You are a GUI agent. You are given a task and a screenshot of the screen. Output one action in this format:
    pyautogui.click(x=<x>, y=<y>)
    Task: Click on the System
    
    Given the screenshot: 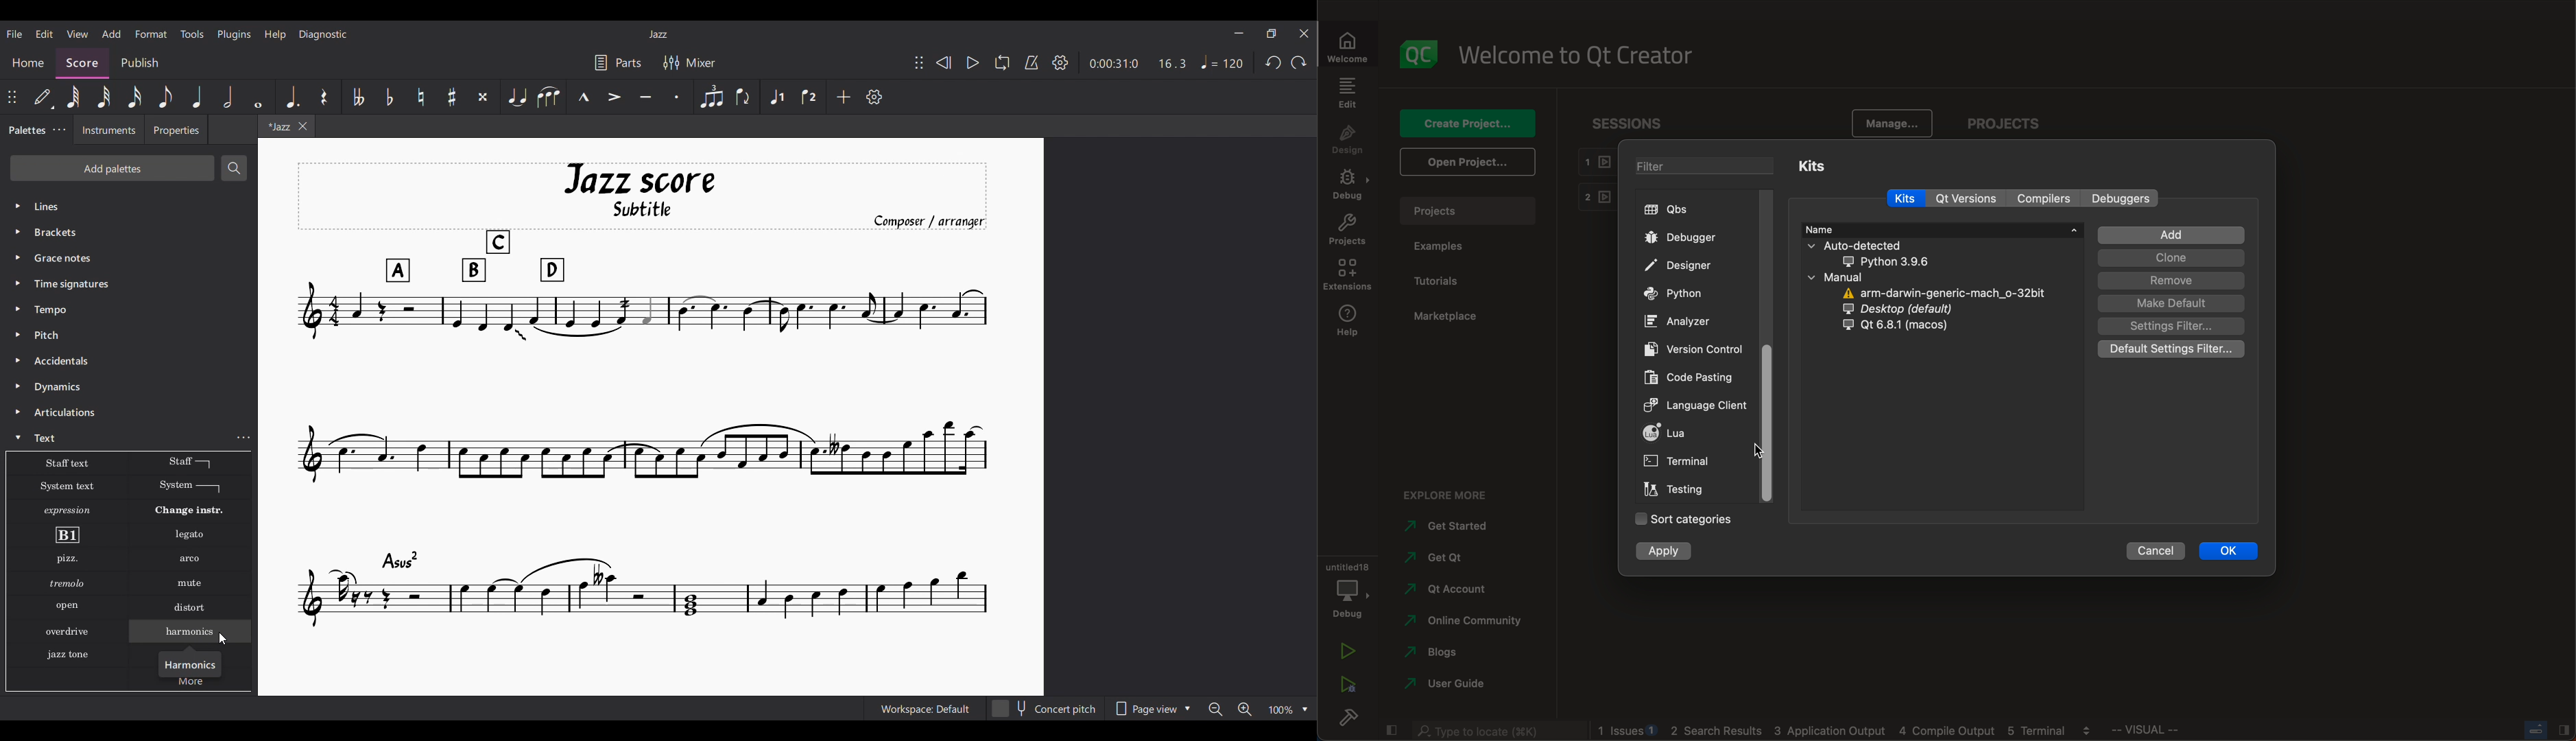 What is the action you would take?
    pyautogui.click(x=190, y=487)
    